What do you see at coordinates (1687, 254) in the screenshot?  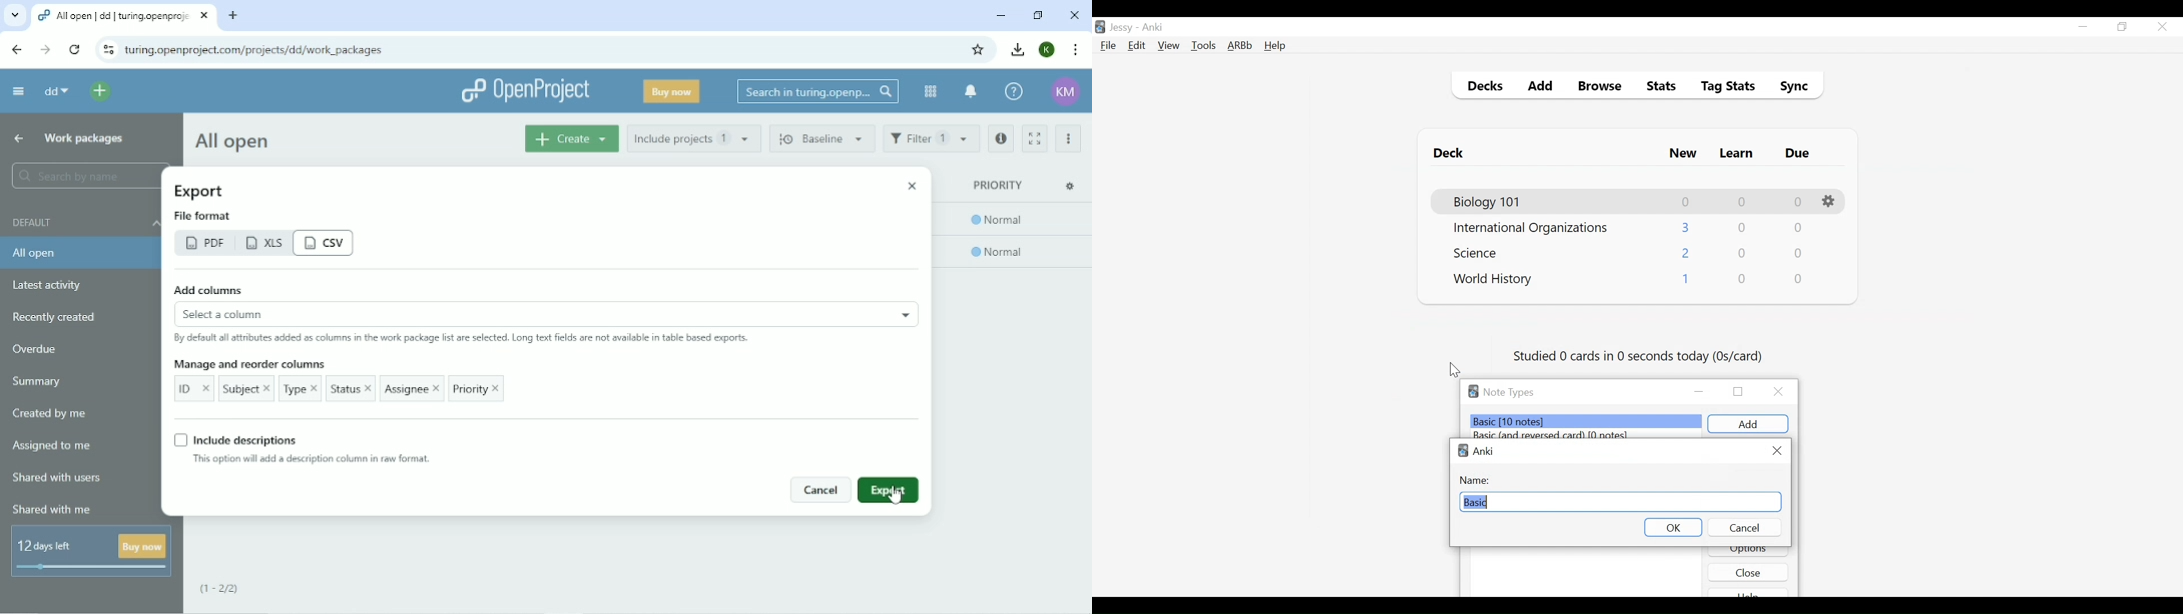 I see `New Card Count` at bounding box center [1687, 254].